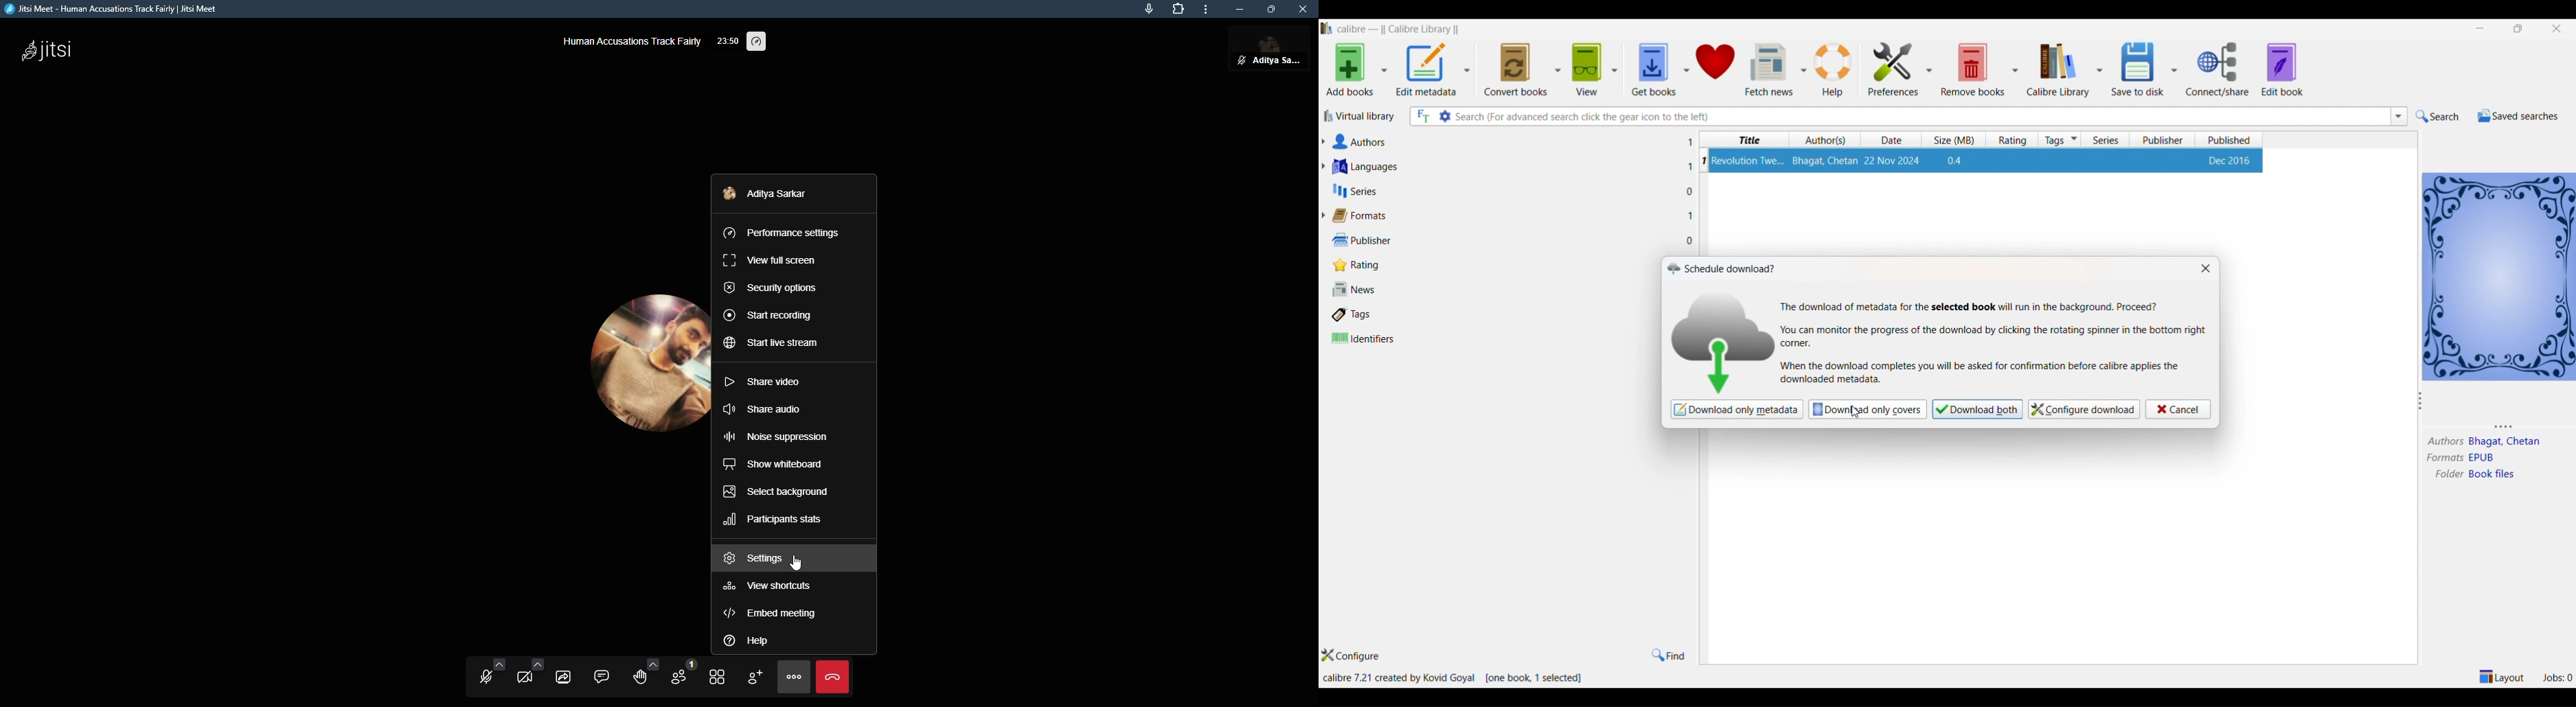  I want to click on schedule download title, so click(1732, 268).